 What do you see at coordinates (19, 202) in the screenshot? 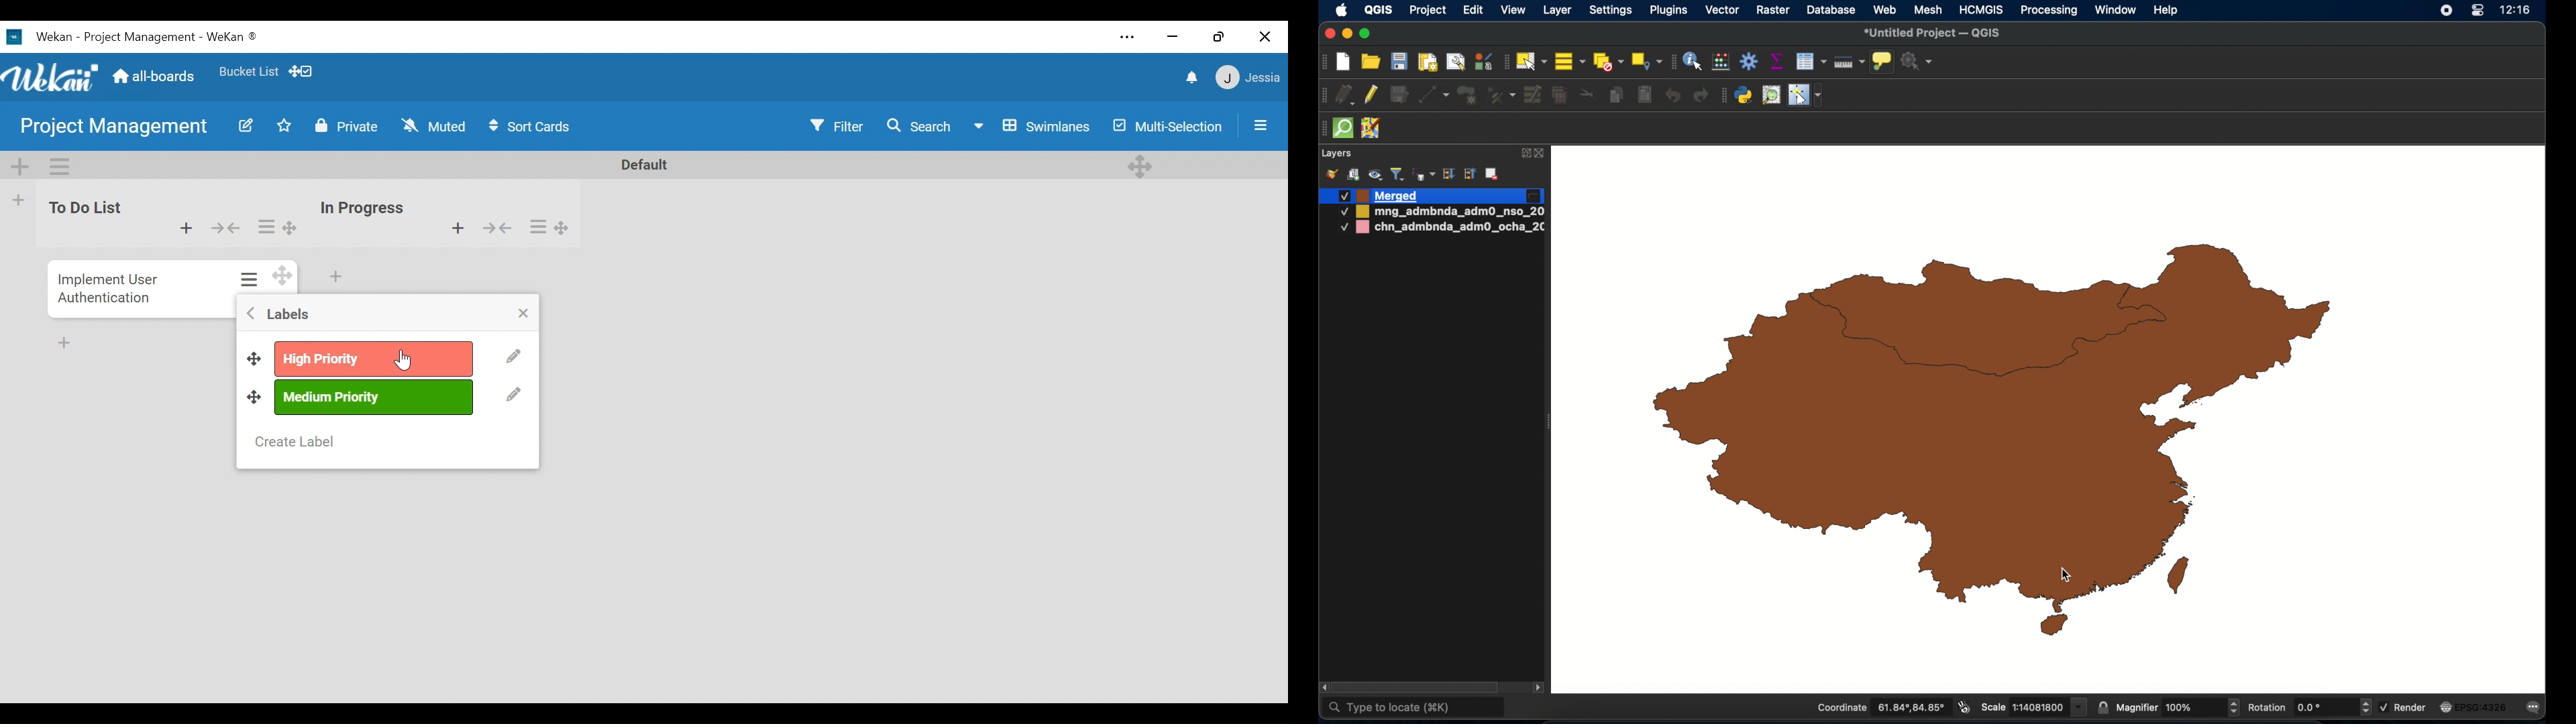
I see `add list` at bounding box center [19, 202].